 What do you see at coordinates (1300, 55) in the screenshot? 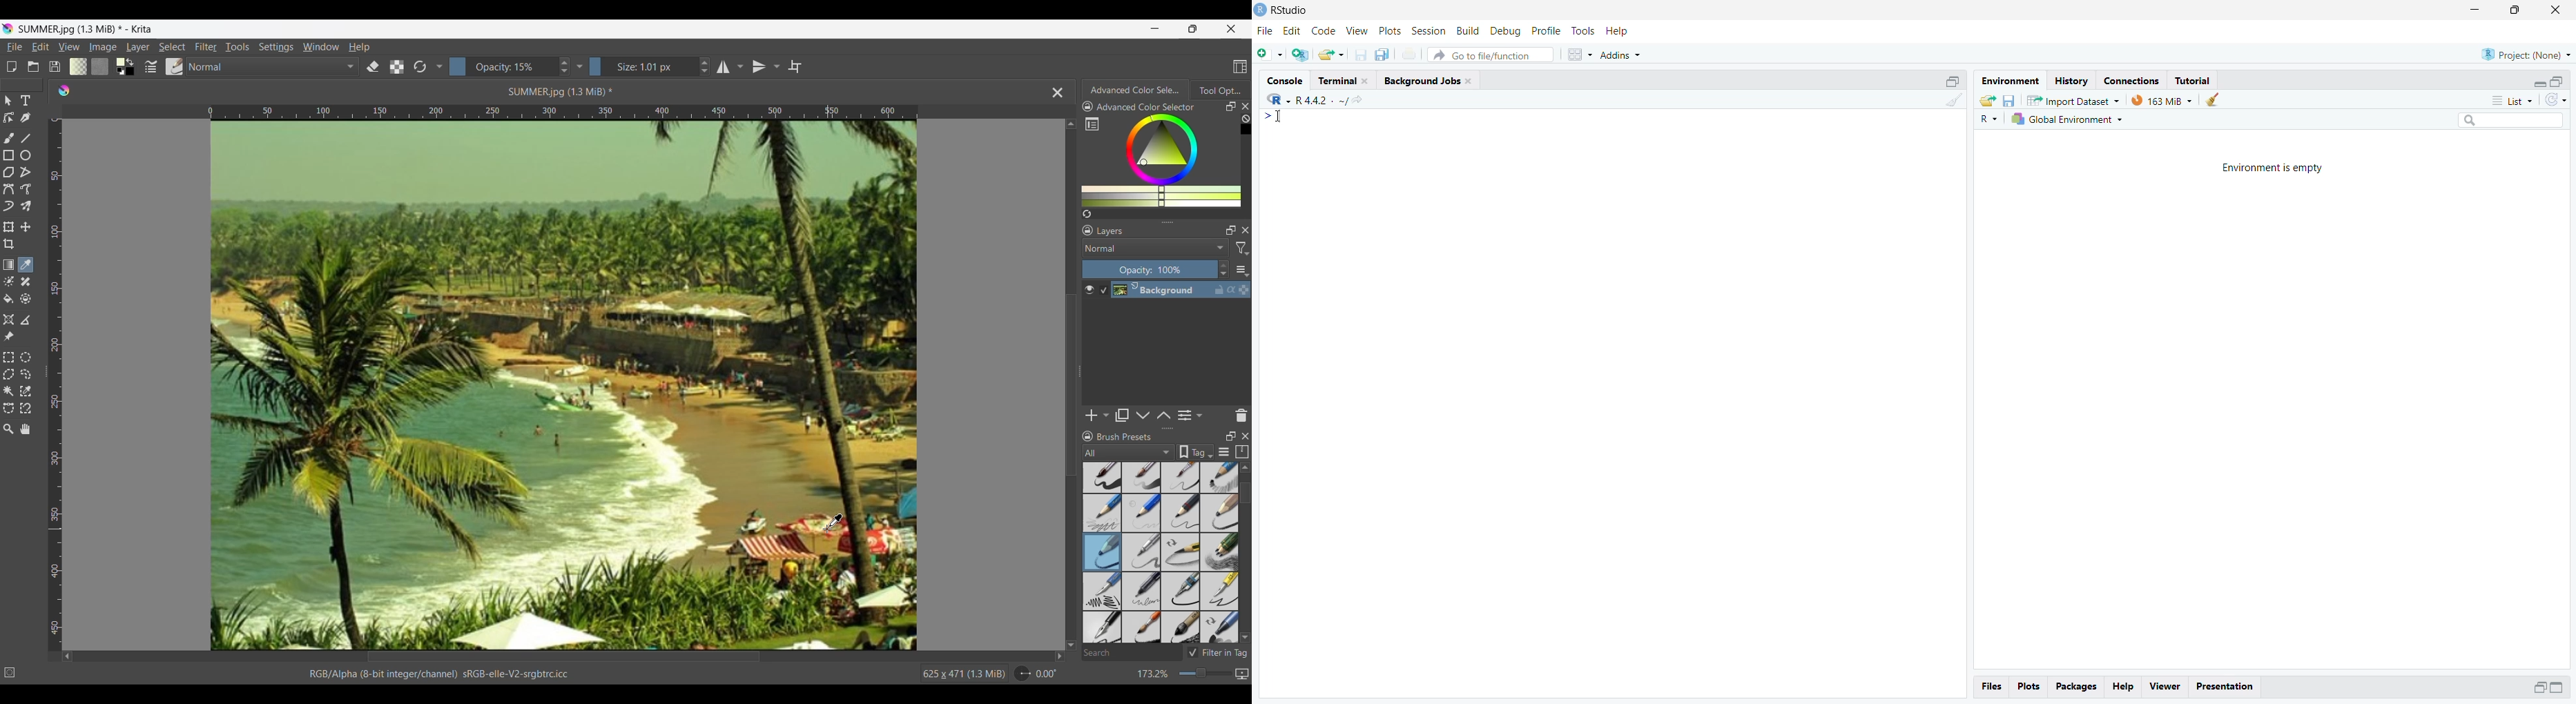
I see `add file` at bounding box center [1300, 55].